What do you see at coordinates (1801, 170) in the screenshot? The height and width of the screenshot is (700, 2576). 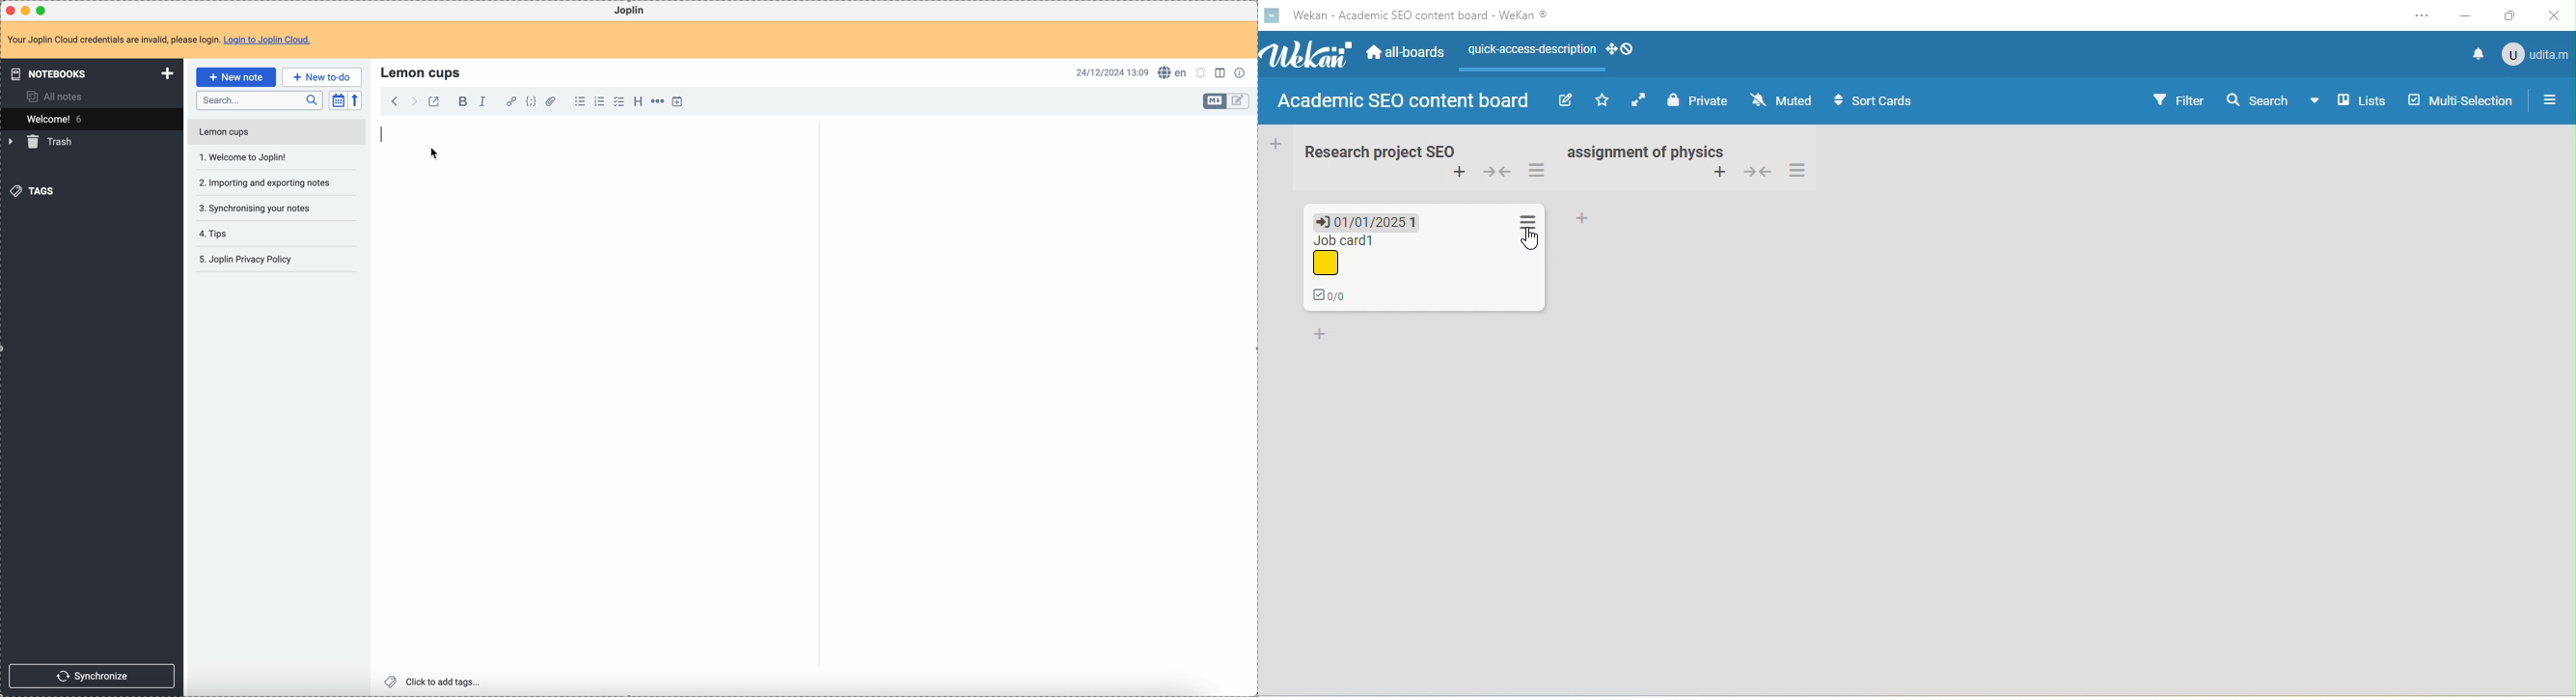 I see `swimlane action` at bounding box center [1801, 170].